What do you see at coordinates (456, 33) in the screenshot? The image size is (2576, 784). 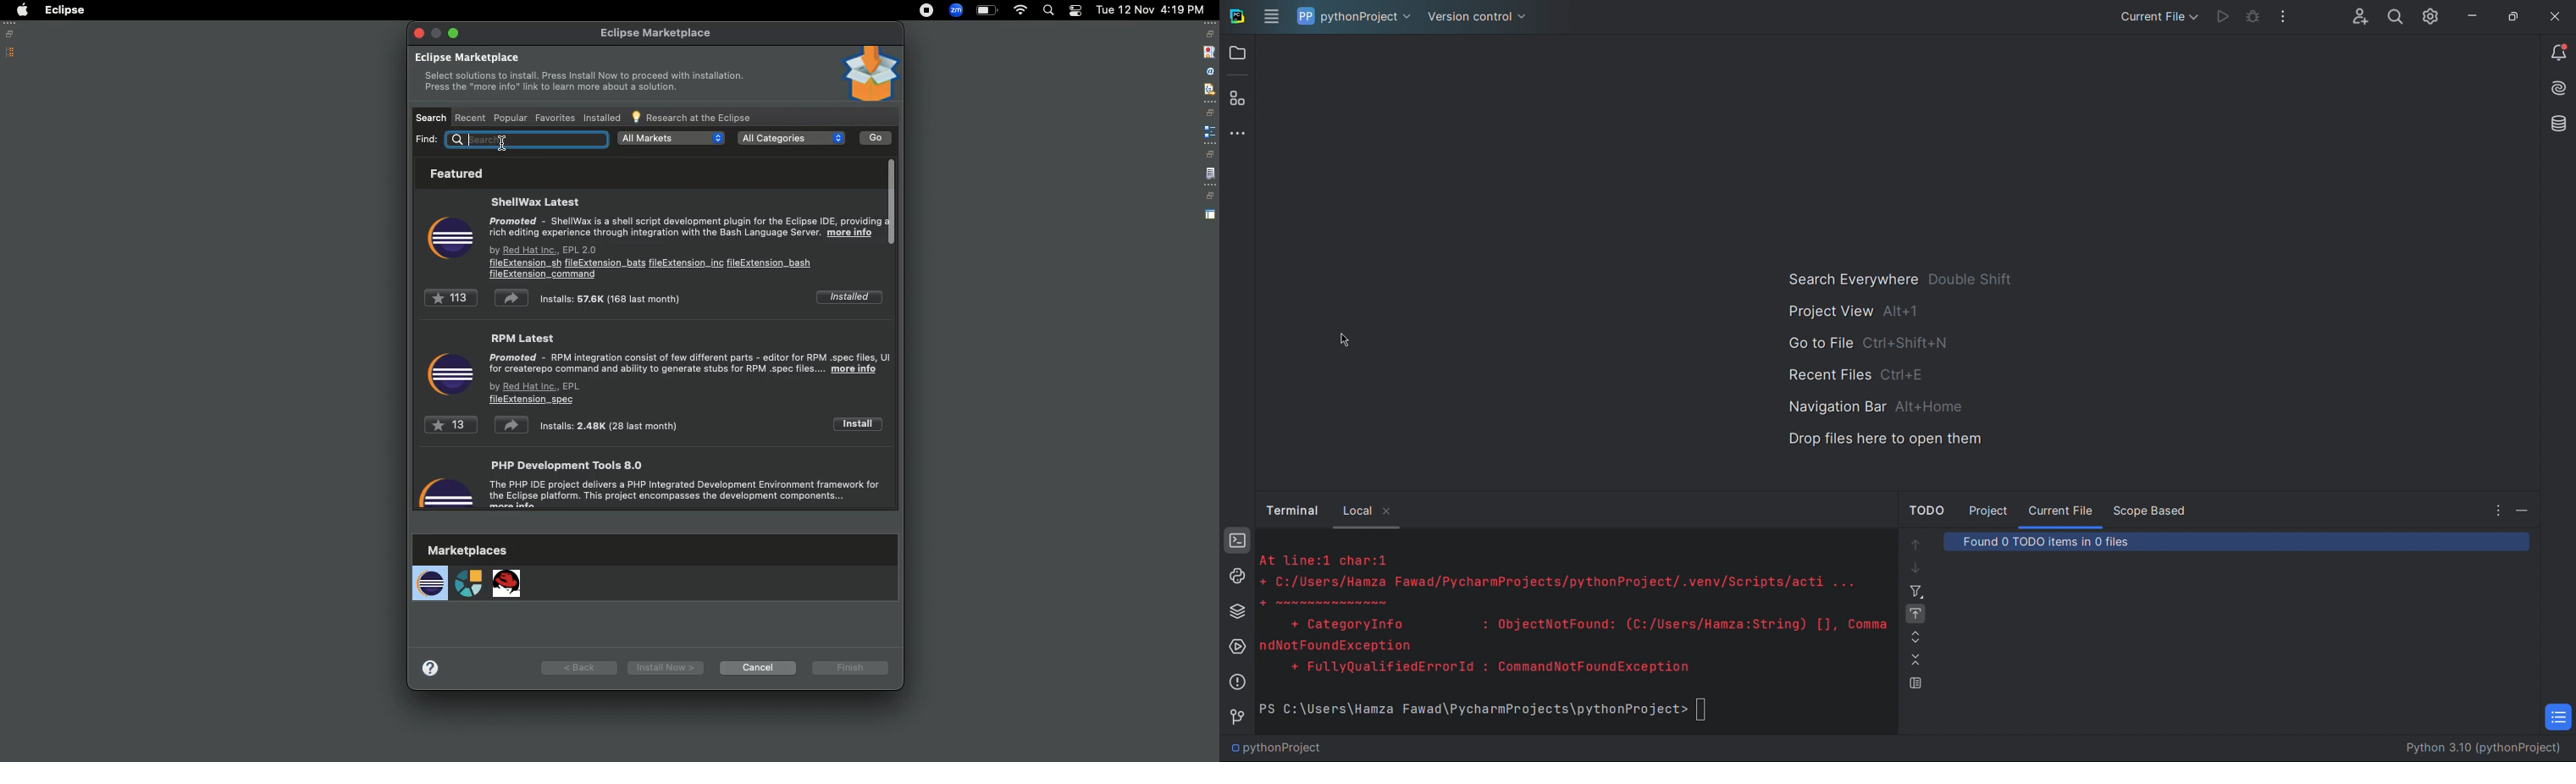 I see `exit full screen` at bounding box center [456, 33].